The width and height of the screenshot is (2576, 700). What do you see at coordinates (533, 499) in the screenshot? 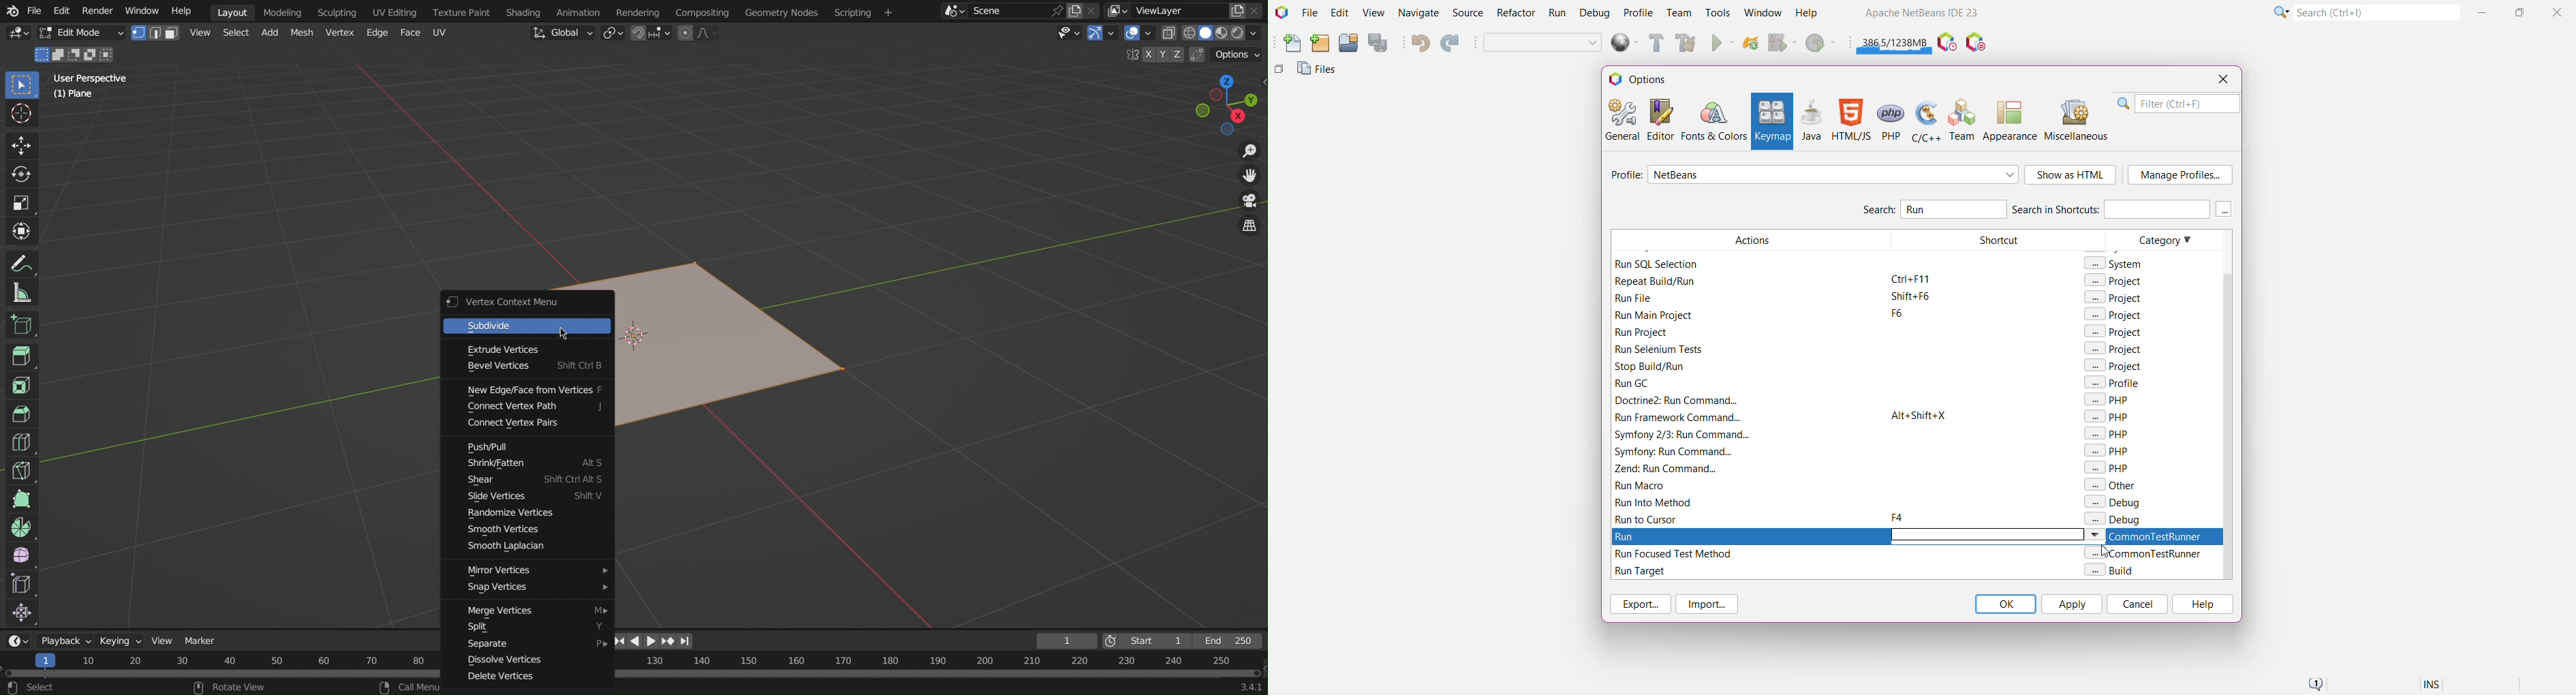
I see `Slide` at bounding box center [533, 499].